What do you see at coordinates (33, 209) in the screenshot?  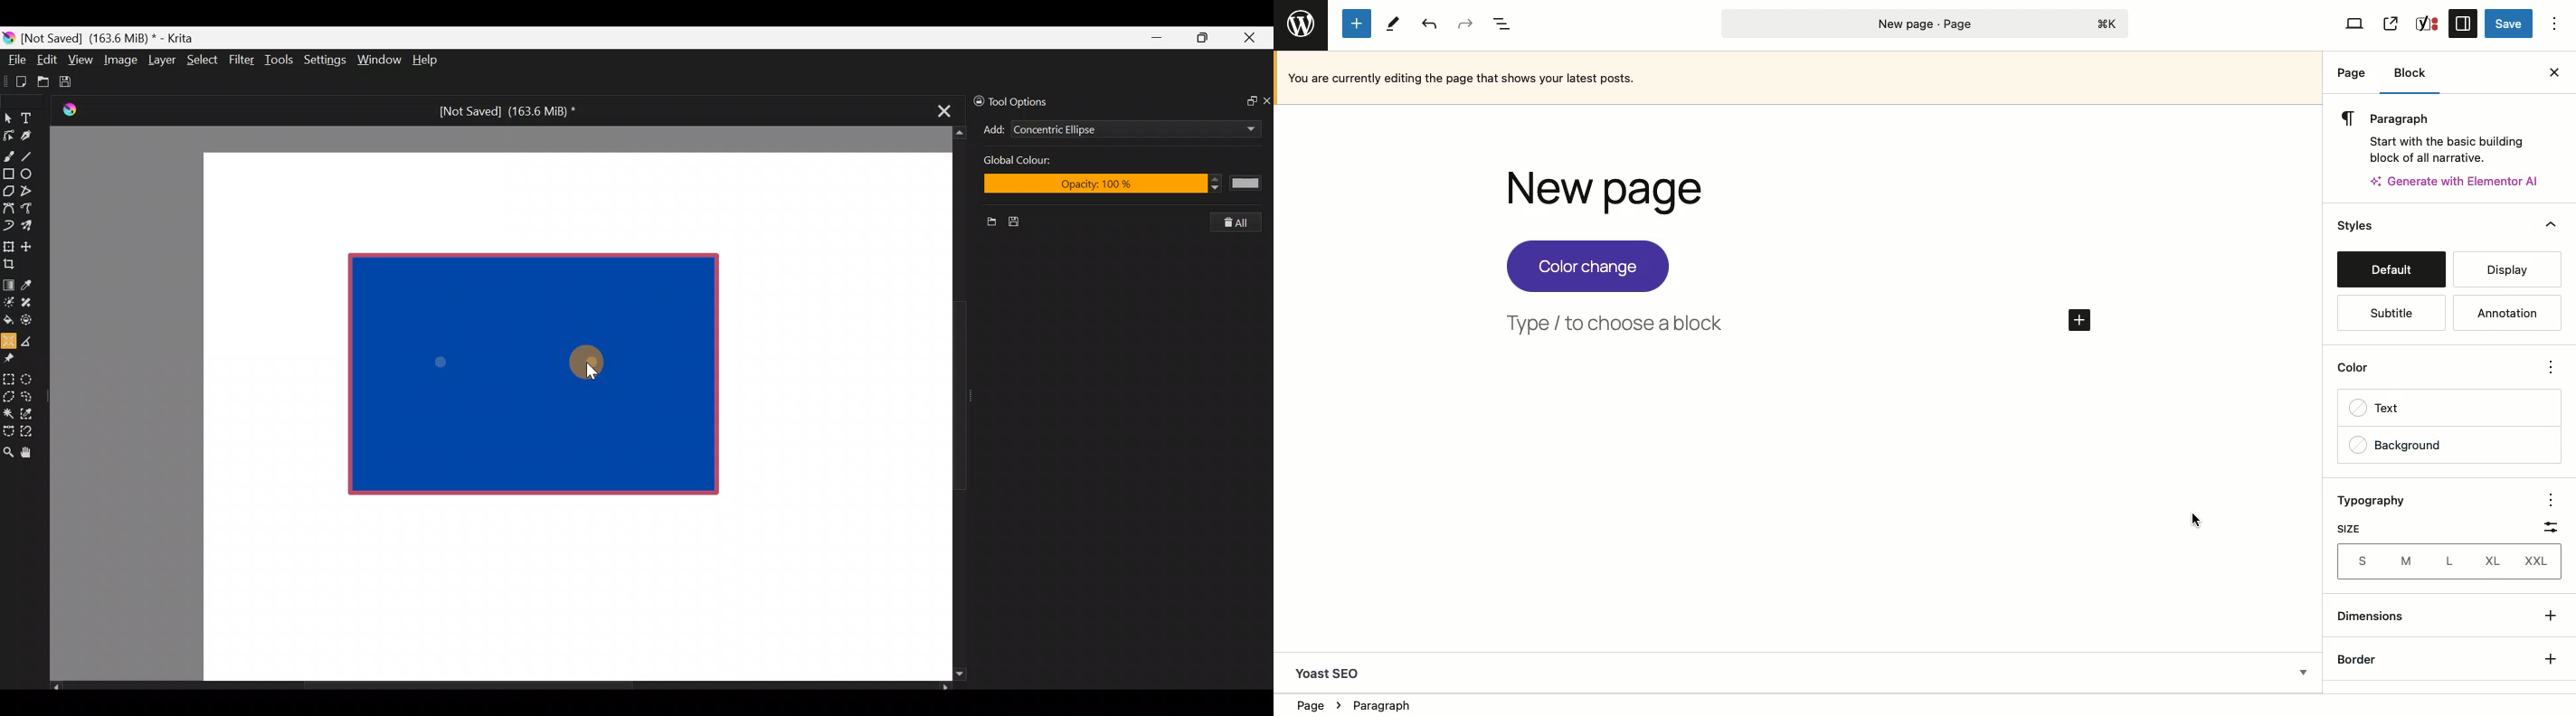 I see `Freehand path tool` at bounding box center [33, 209].